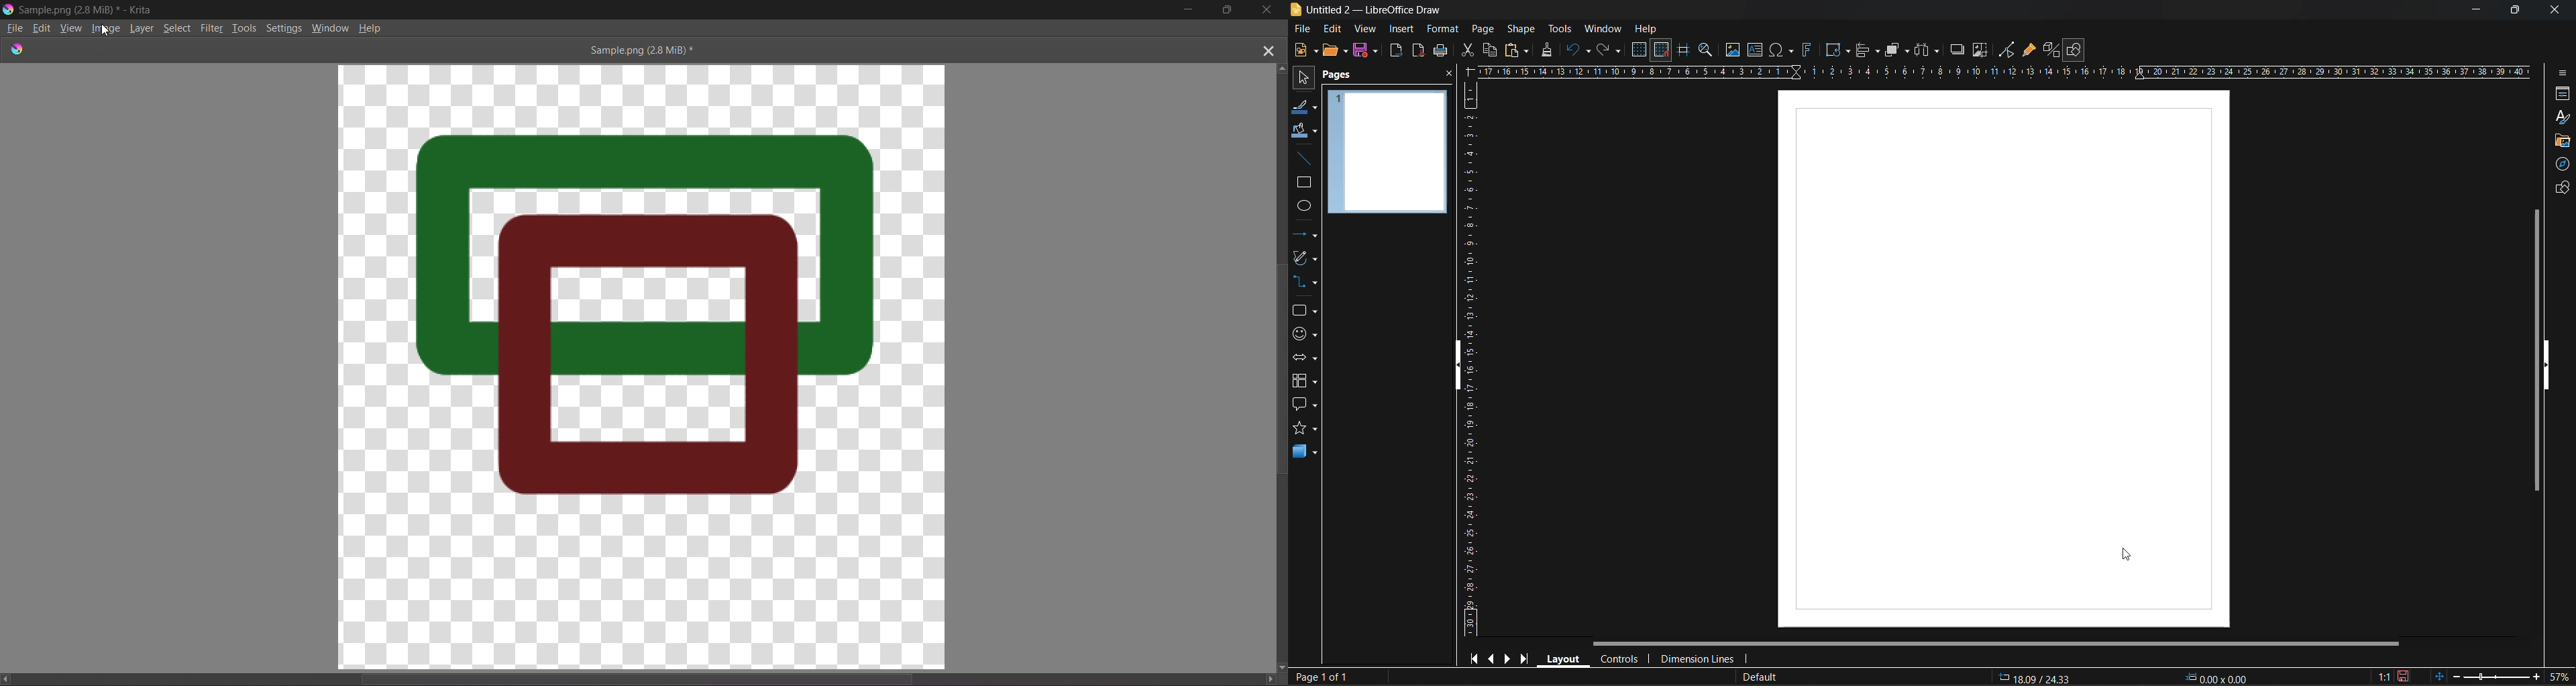  I want to click on cut, so click(1464, 50).